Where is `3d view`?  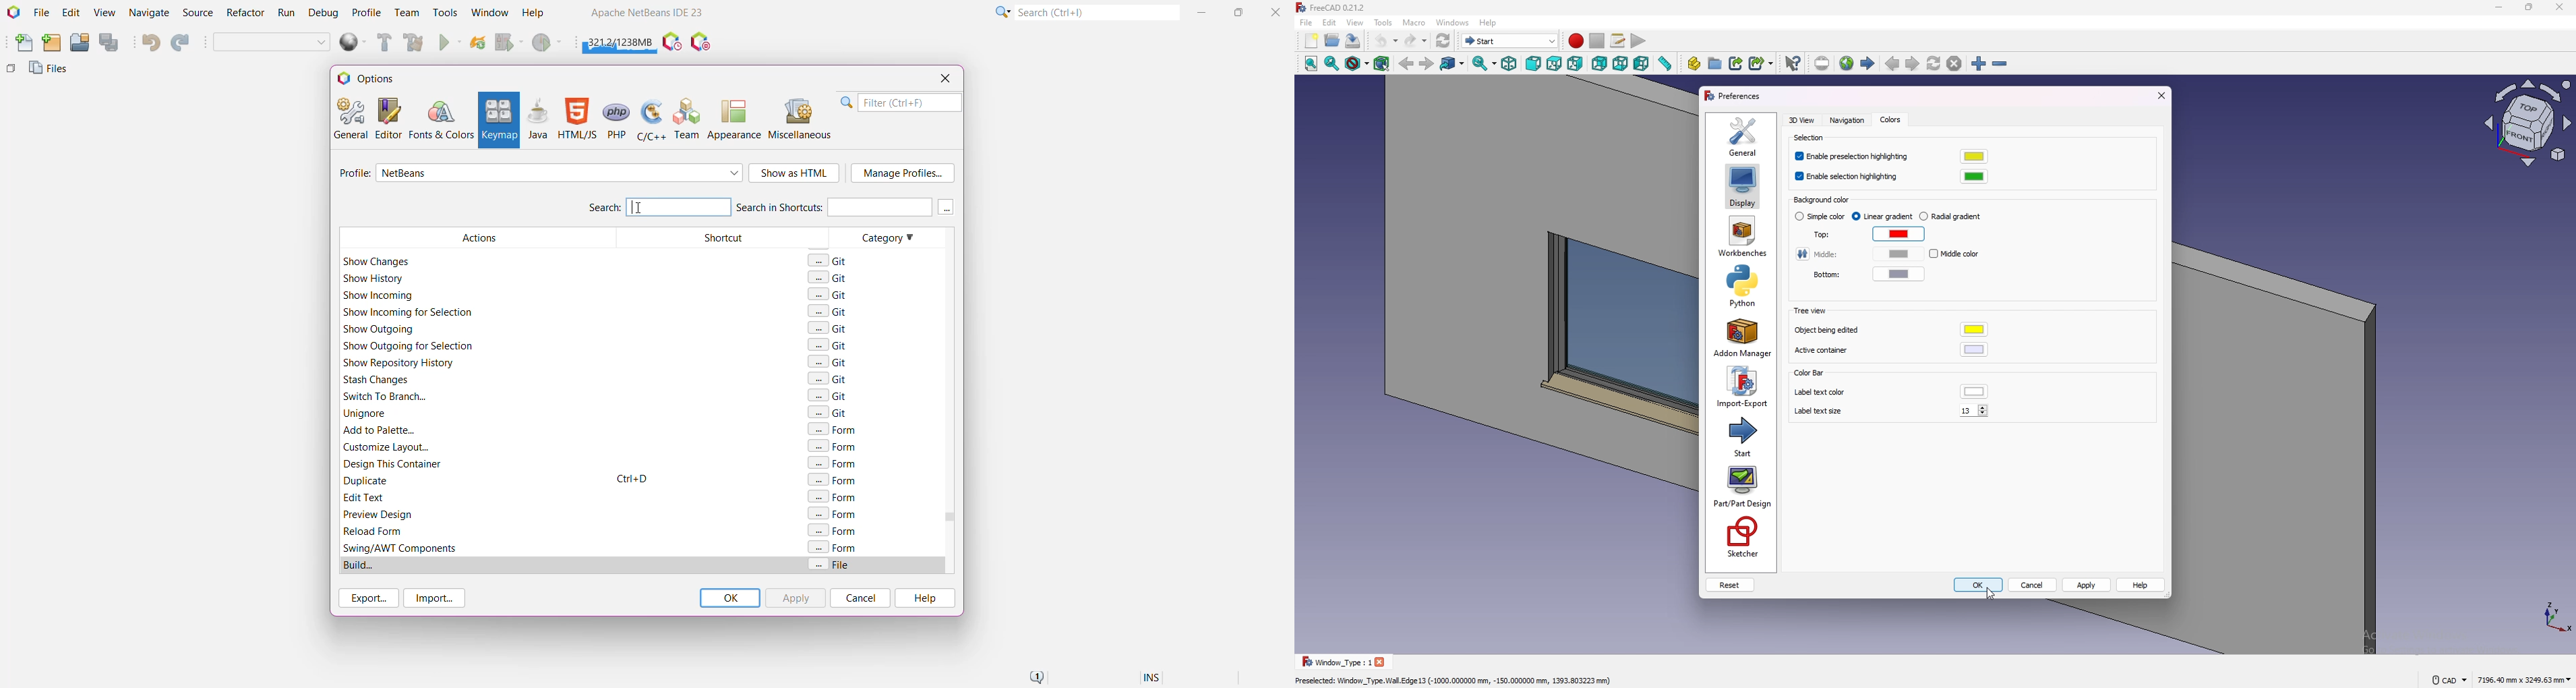 3d view is located at coordinates (1803, 120).